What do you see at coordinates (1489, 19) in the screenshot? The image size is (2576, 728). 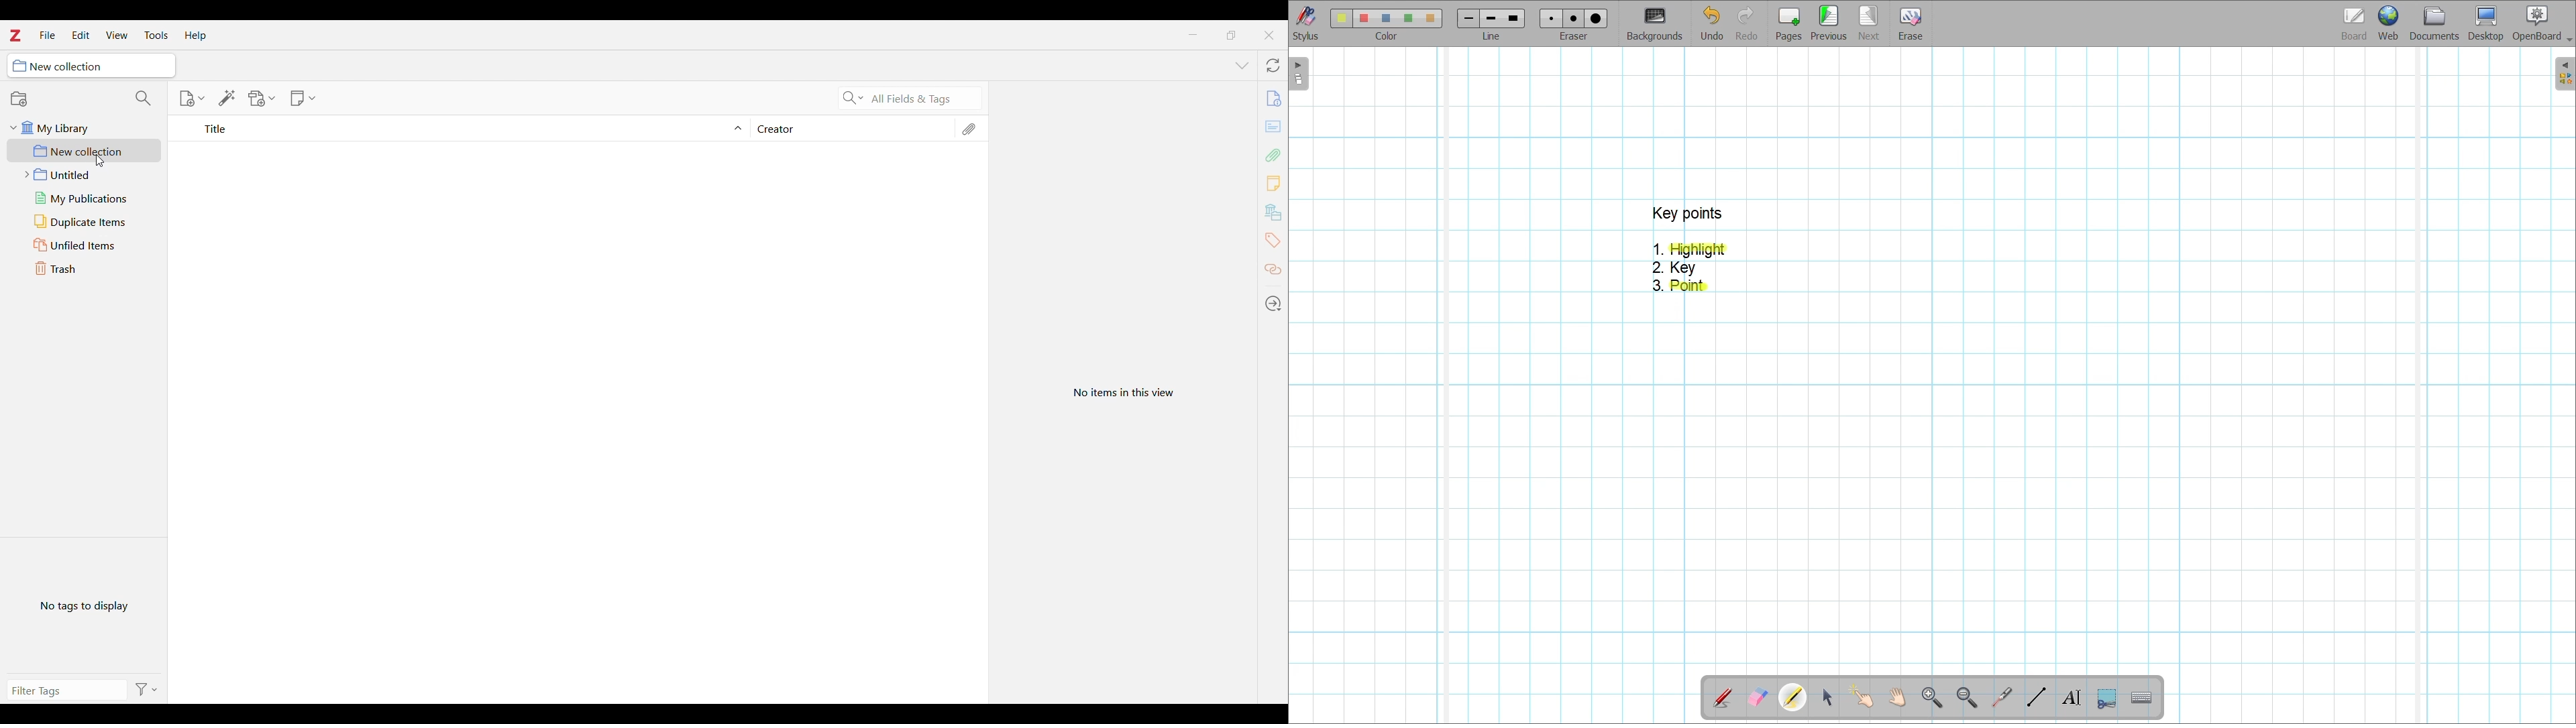 I see `line 2` at bounding box center [1489, 19].